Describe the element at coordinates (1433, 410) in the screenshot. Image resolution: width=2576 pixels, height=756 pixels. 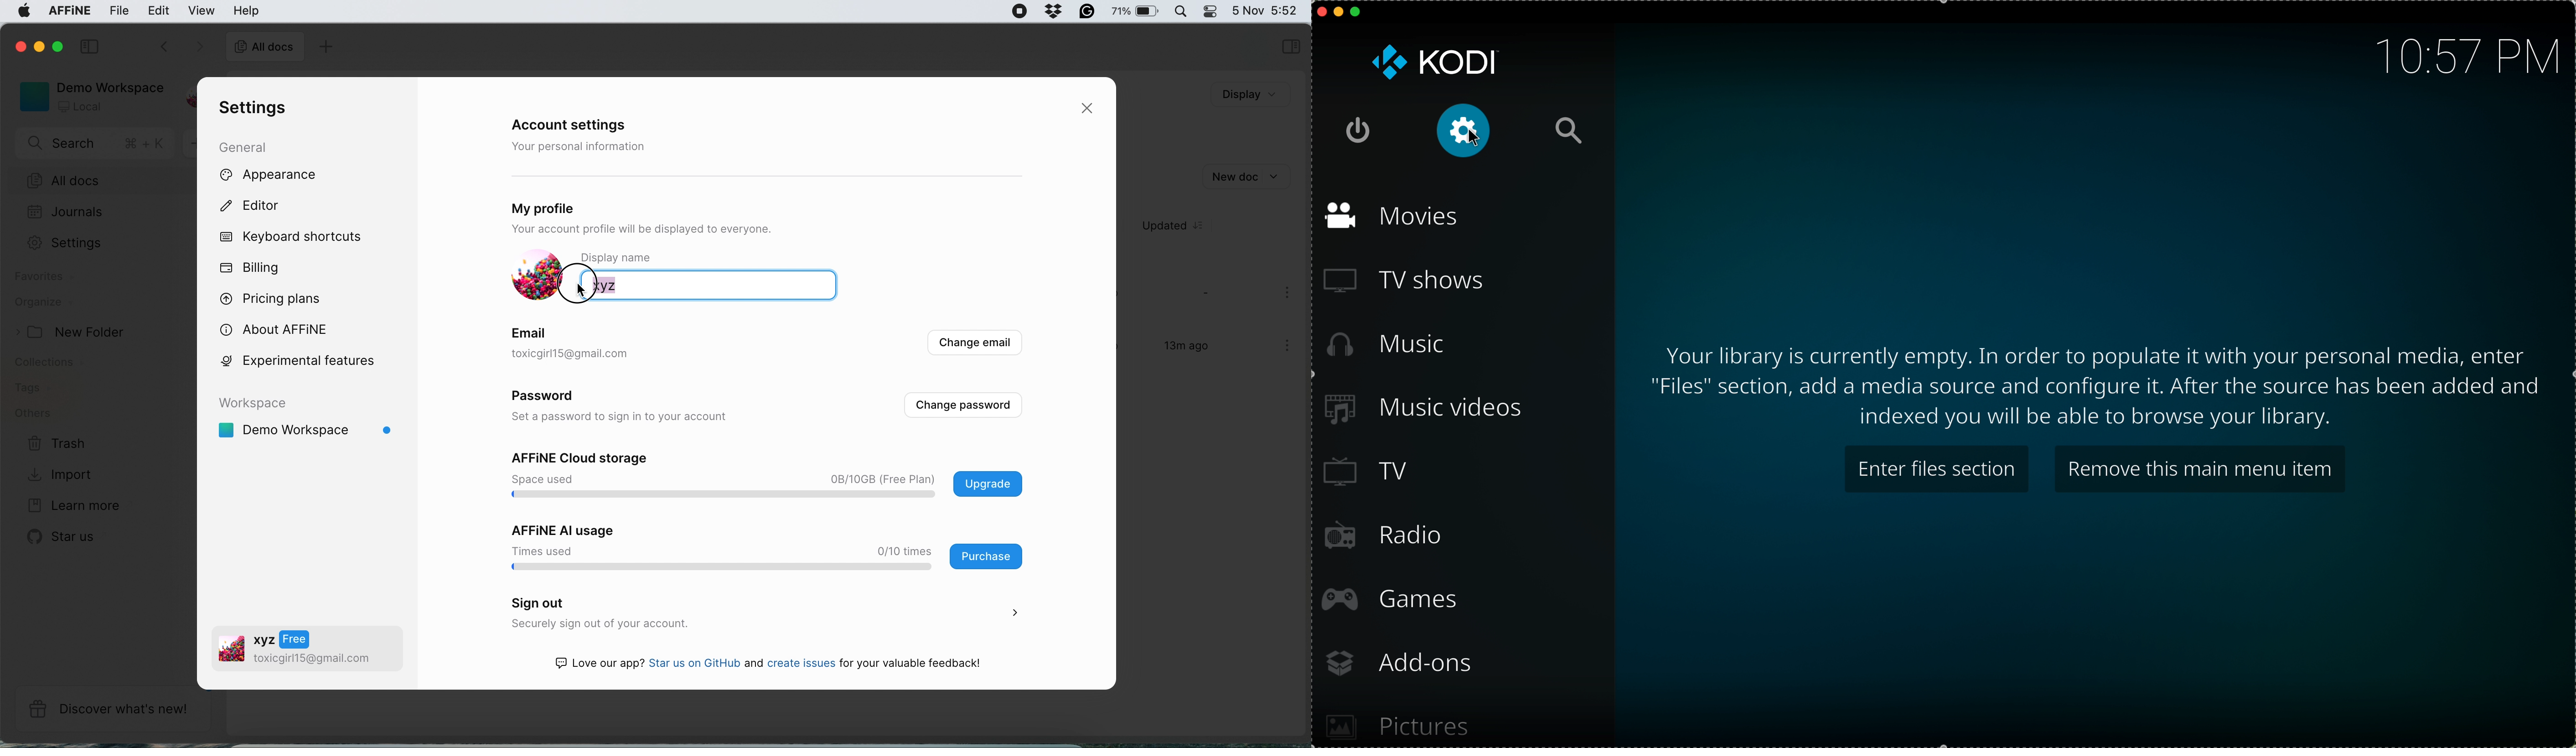
I see `music videos` at that location.